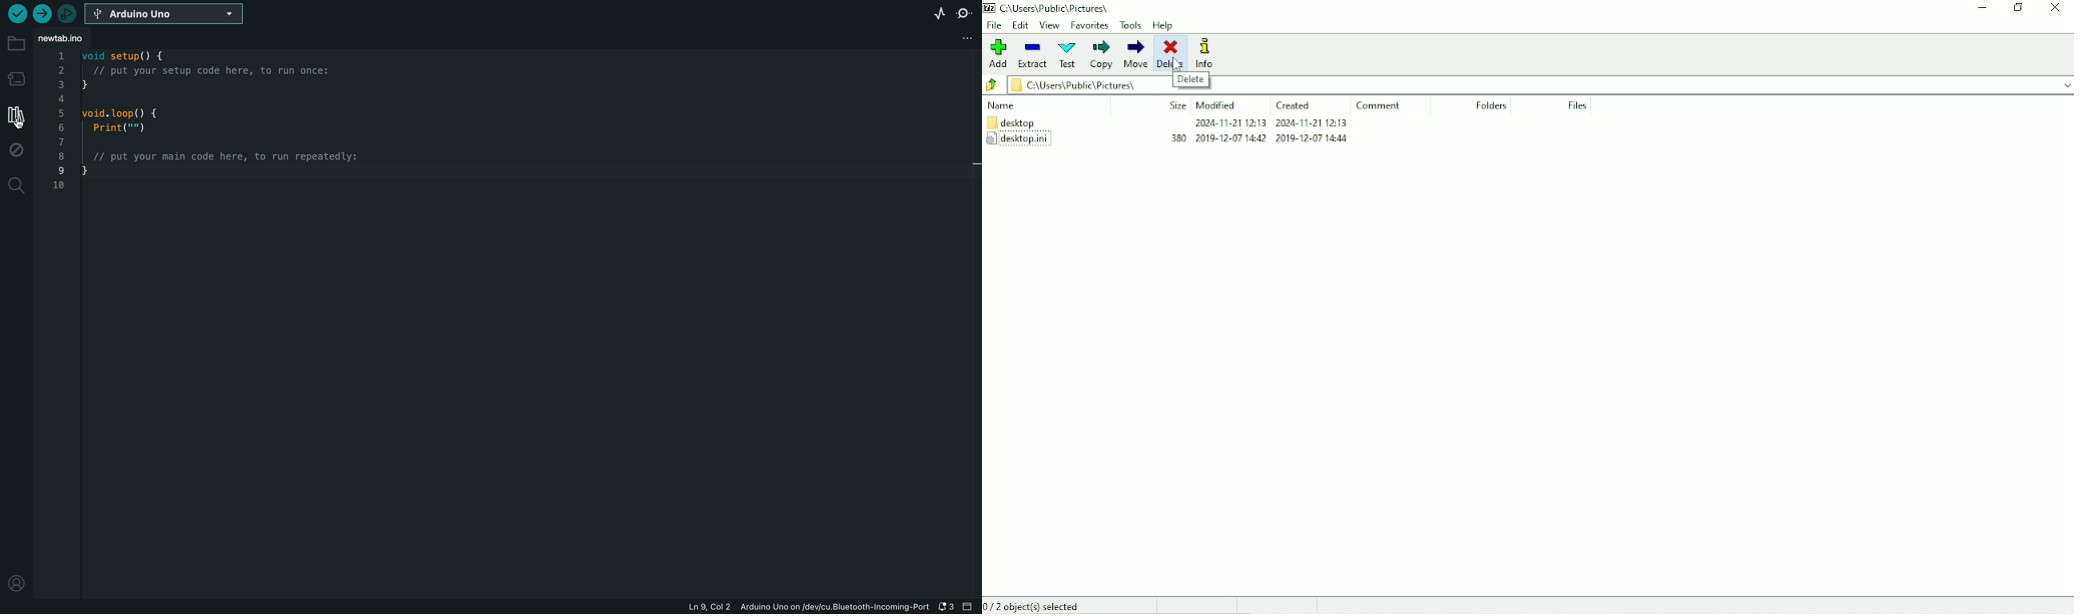  I want to click on serial plotter, so click(937, 12).